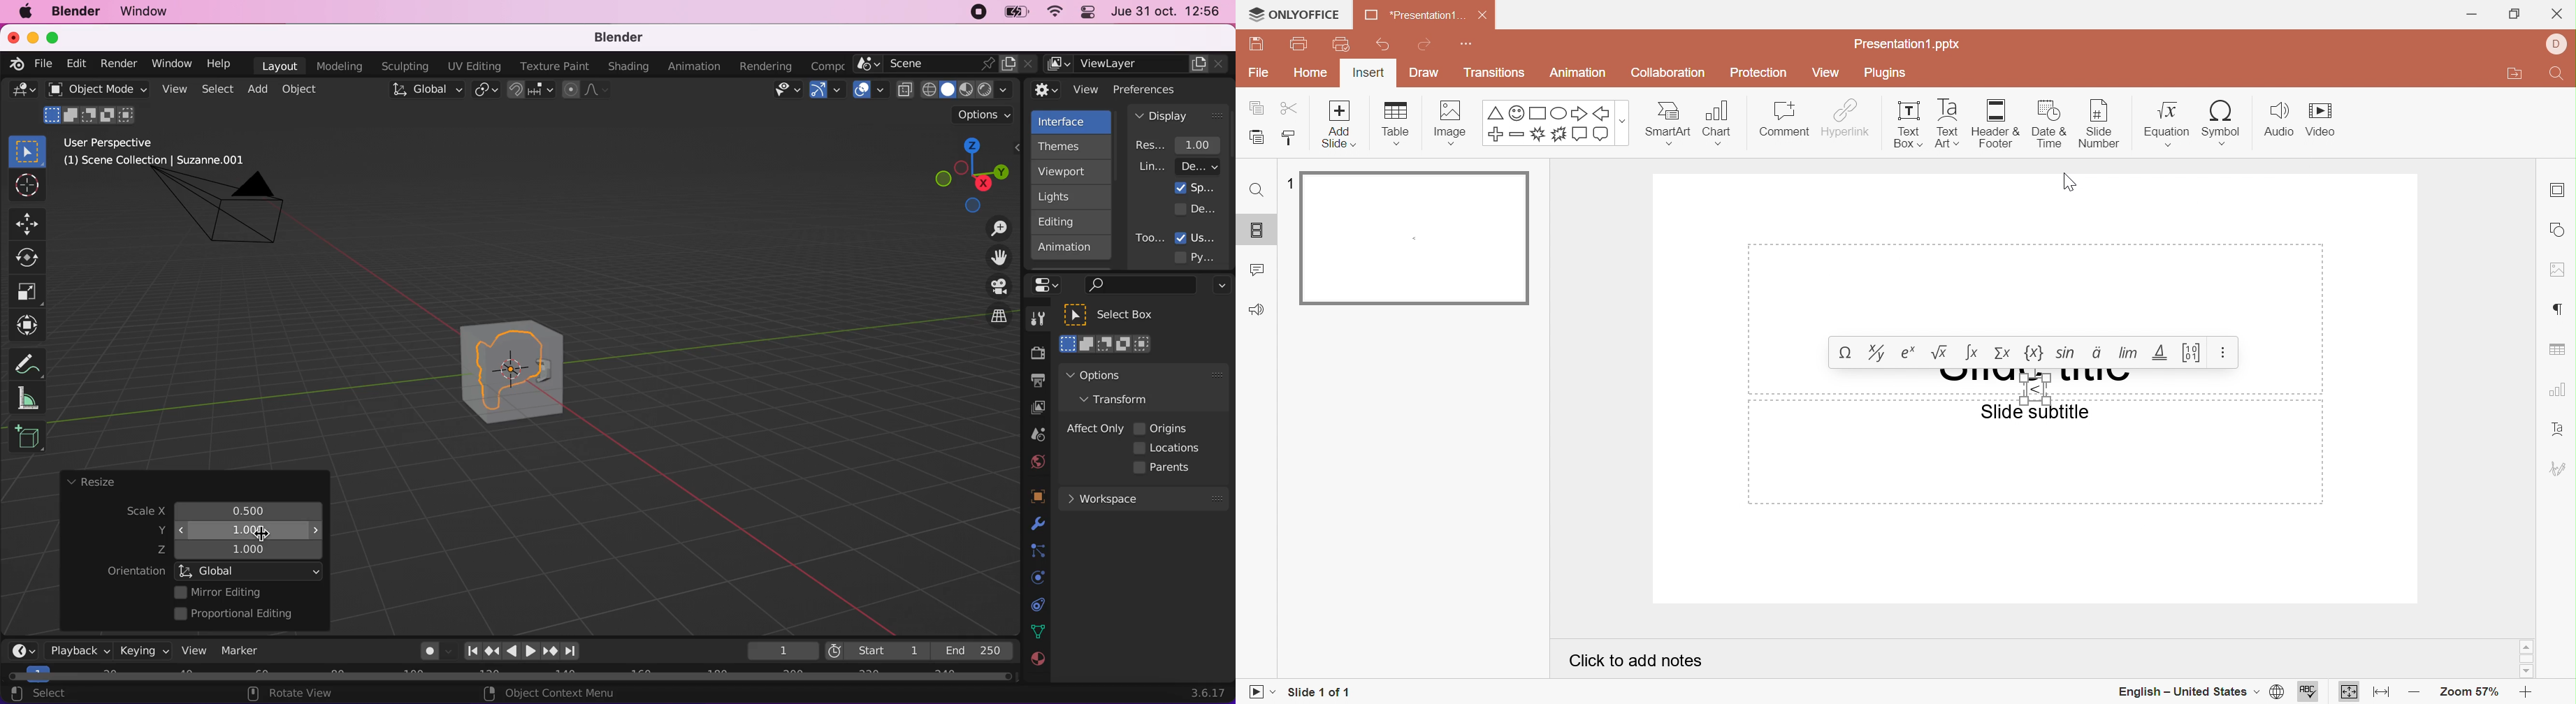 The height and width of the screenshot is (728, 2576). What do you see at coordinates (2307, 692) in the screenshot?
I see `Spell checking` at bounding box center [2307, 692].